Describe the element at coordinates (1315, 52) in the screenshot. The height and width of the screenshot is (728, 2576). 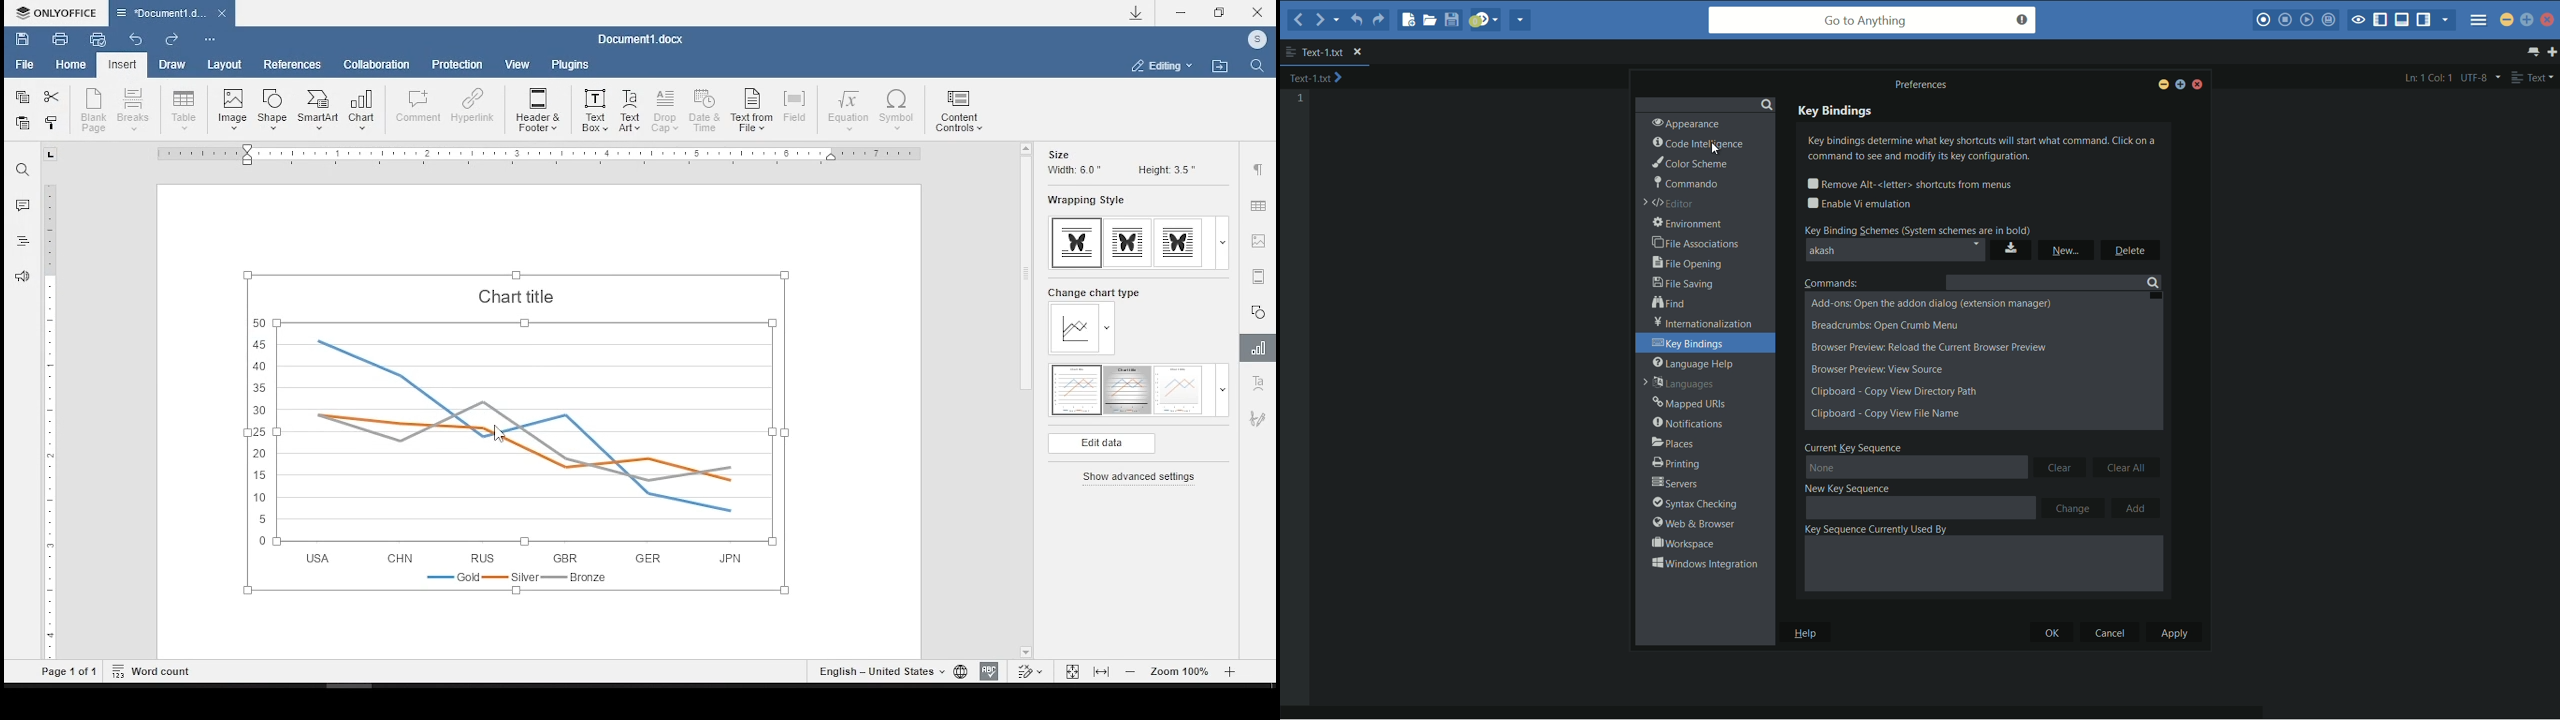
I see `text-1.txt` at that location.